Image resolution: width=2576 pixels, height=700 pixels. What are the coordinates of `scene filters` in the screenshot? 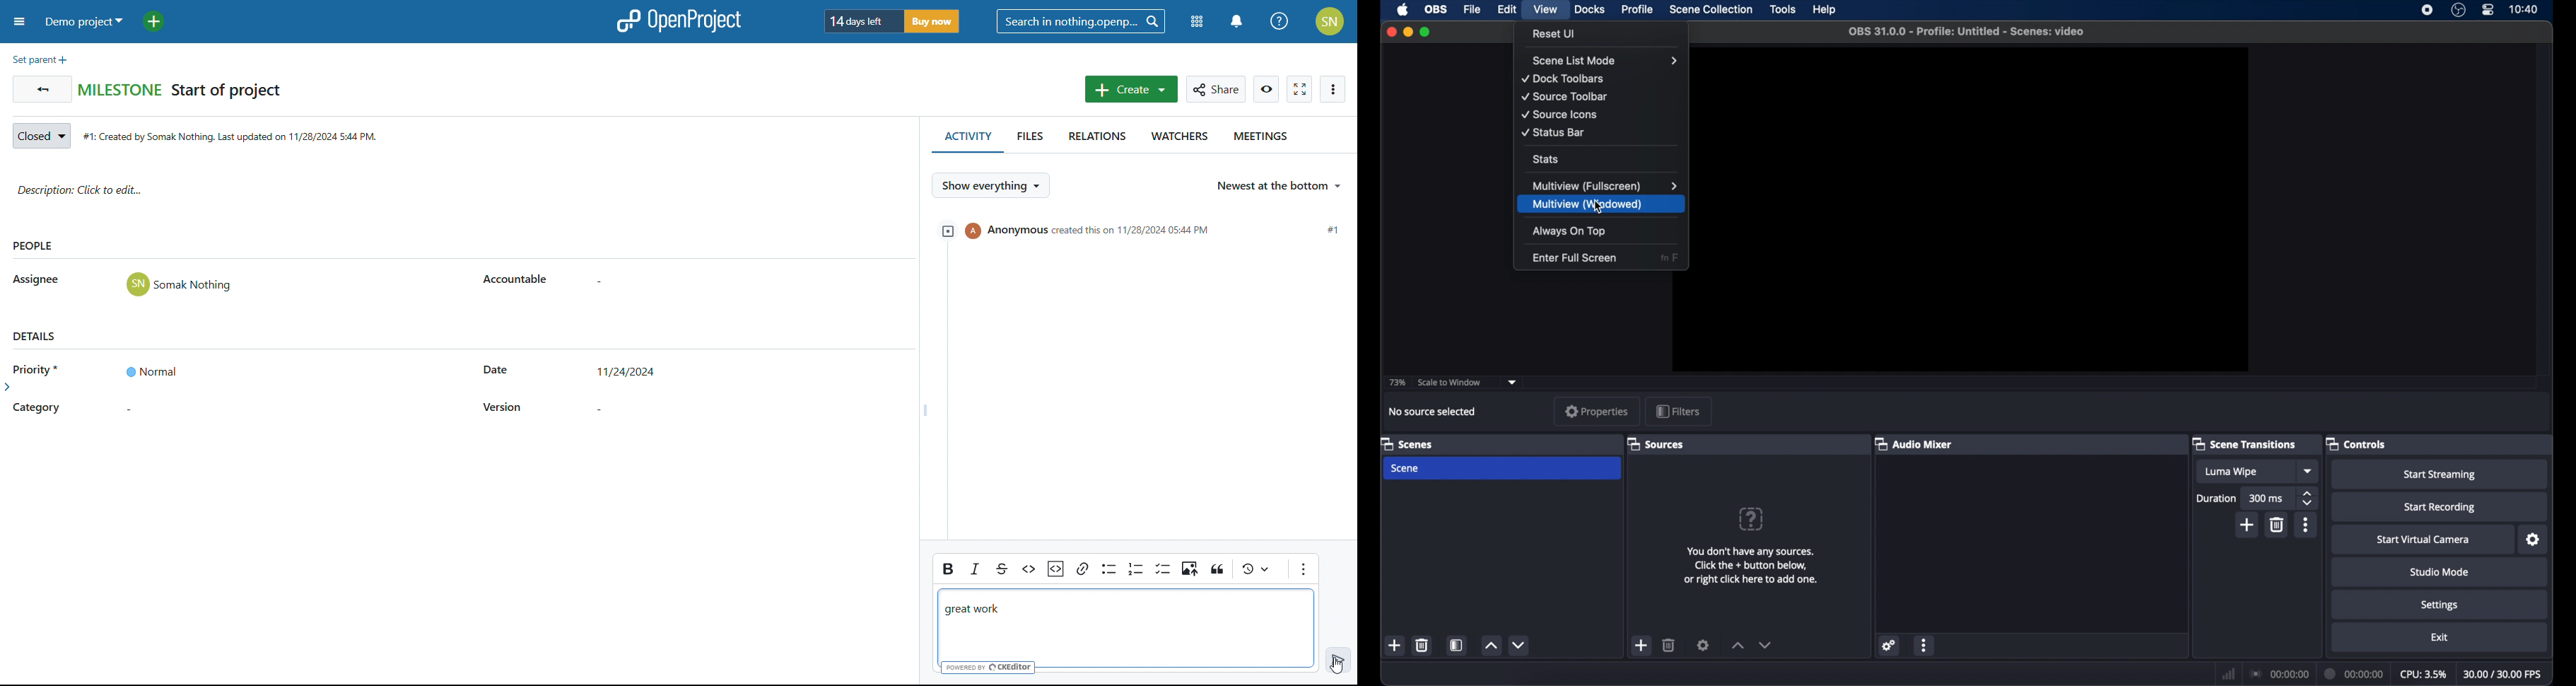 It's located at (1456, 645).